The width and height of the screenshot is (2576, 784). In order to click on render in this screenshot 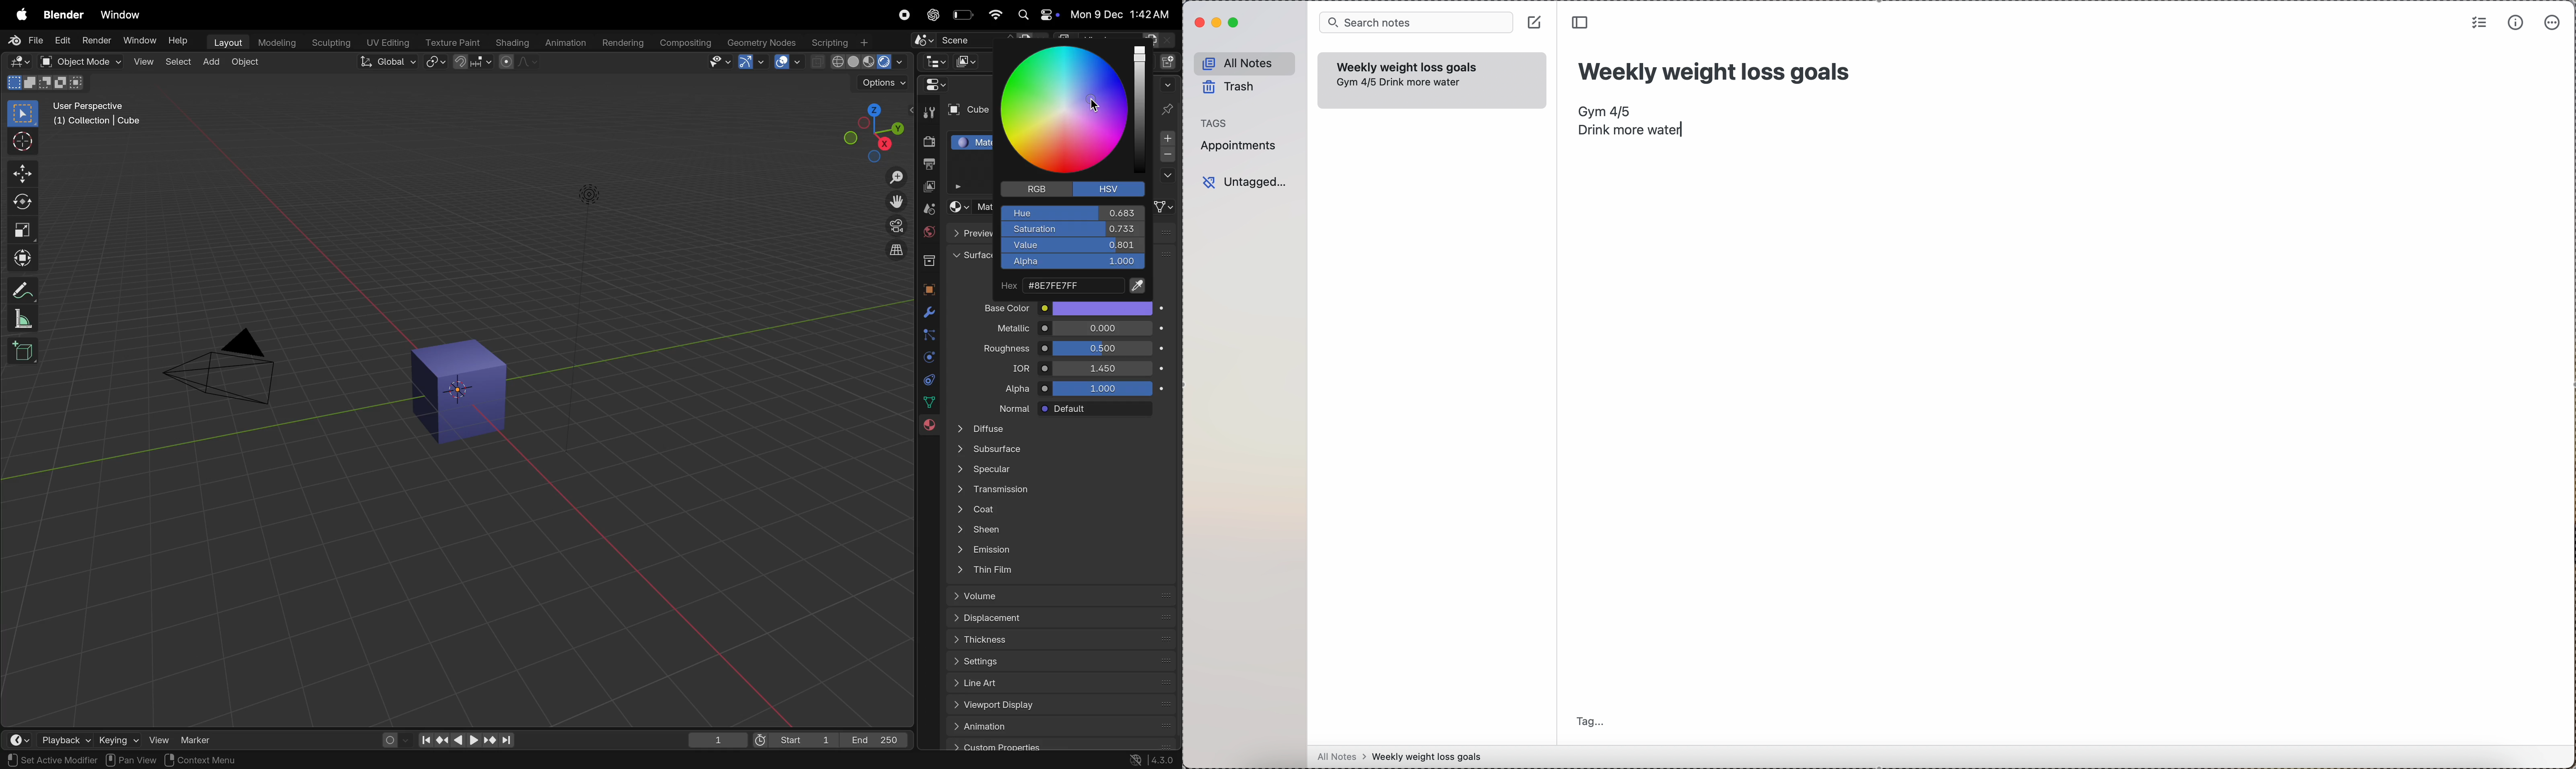, I will do `click(926, 142)`.